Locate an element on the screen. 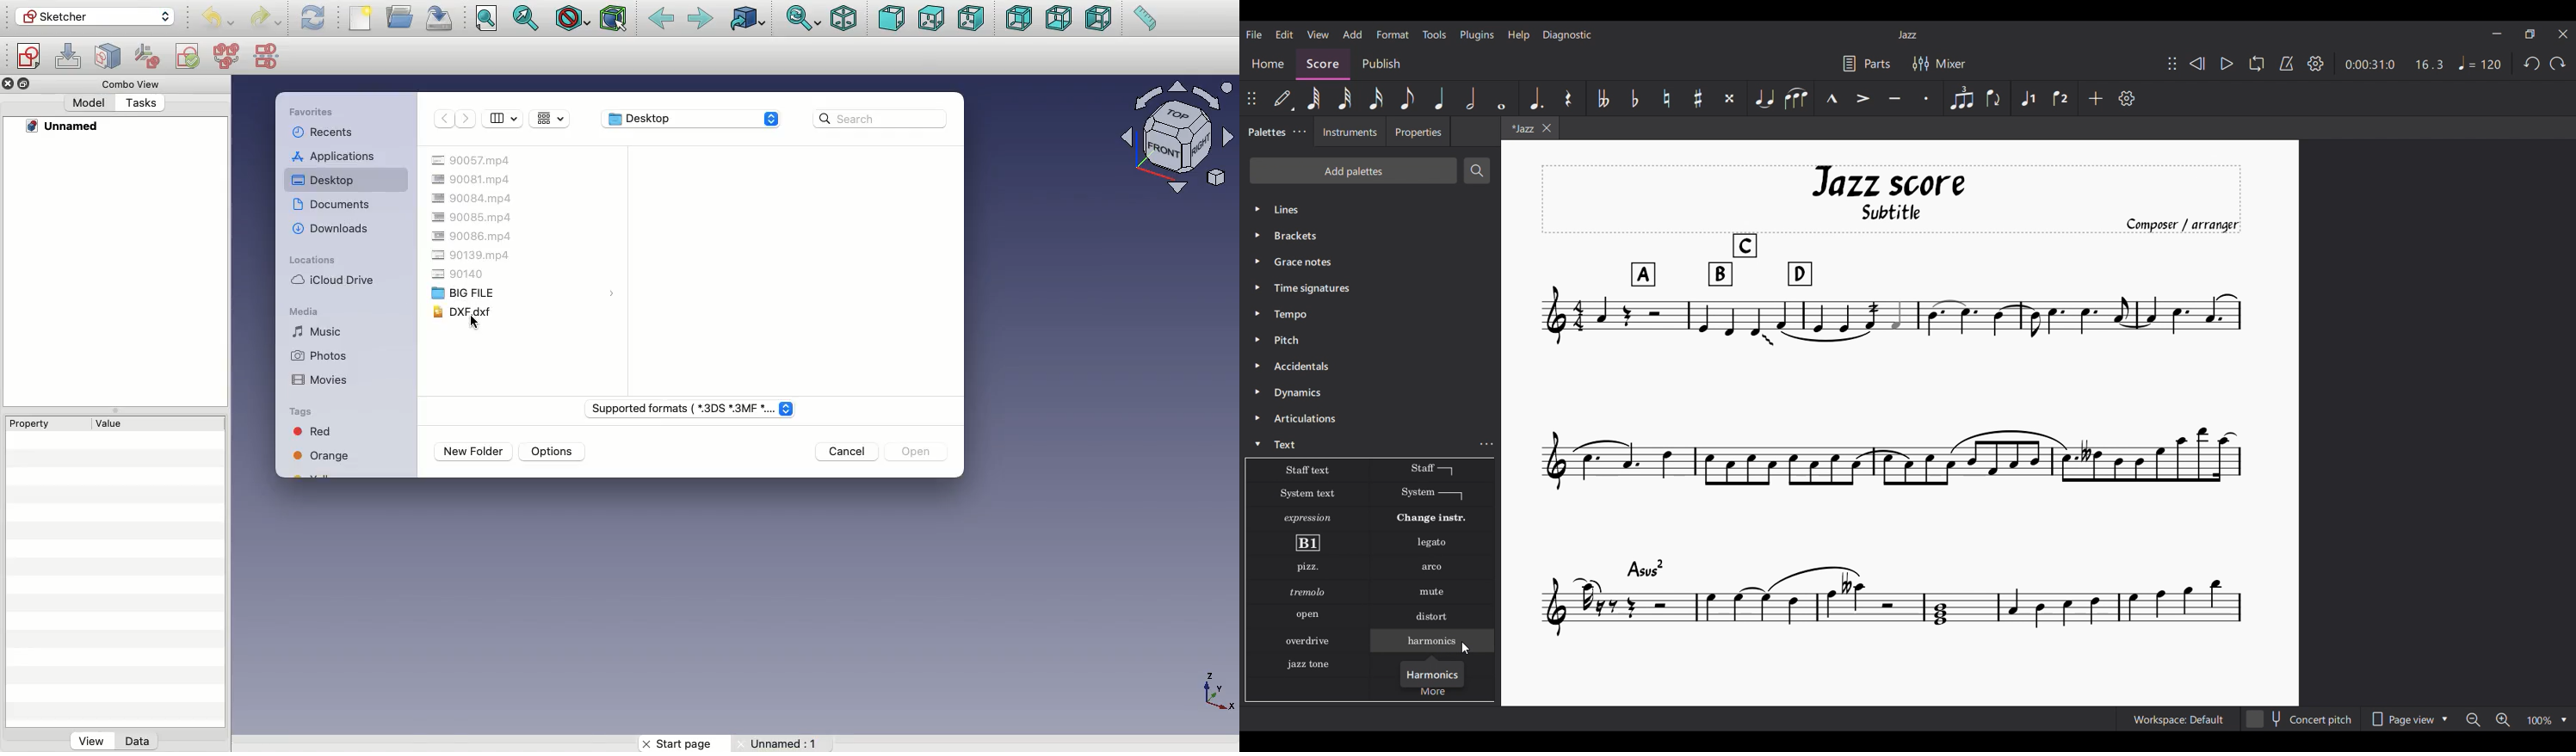  Movies is located at coordinates (320, 381).